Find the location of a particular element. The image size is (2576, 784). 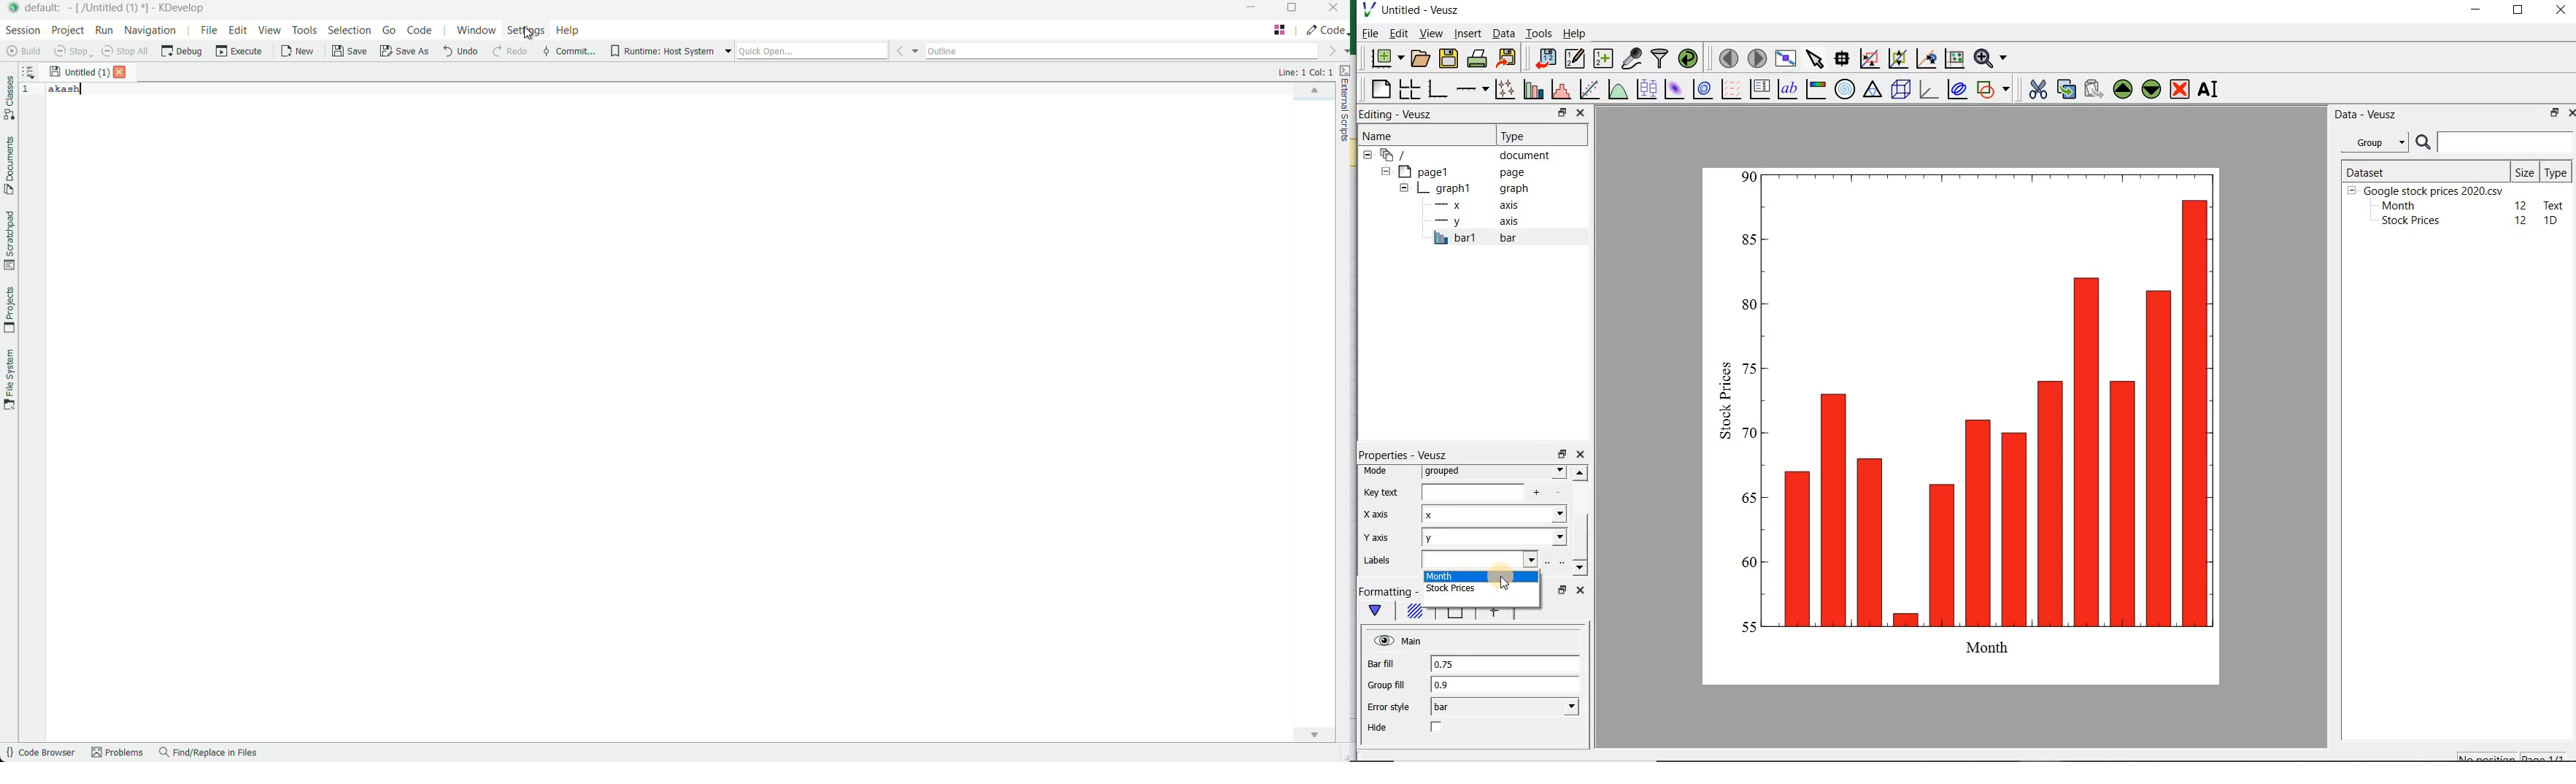

window menu is located at coordinates (476, 32).